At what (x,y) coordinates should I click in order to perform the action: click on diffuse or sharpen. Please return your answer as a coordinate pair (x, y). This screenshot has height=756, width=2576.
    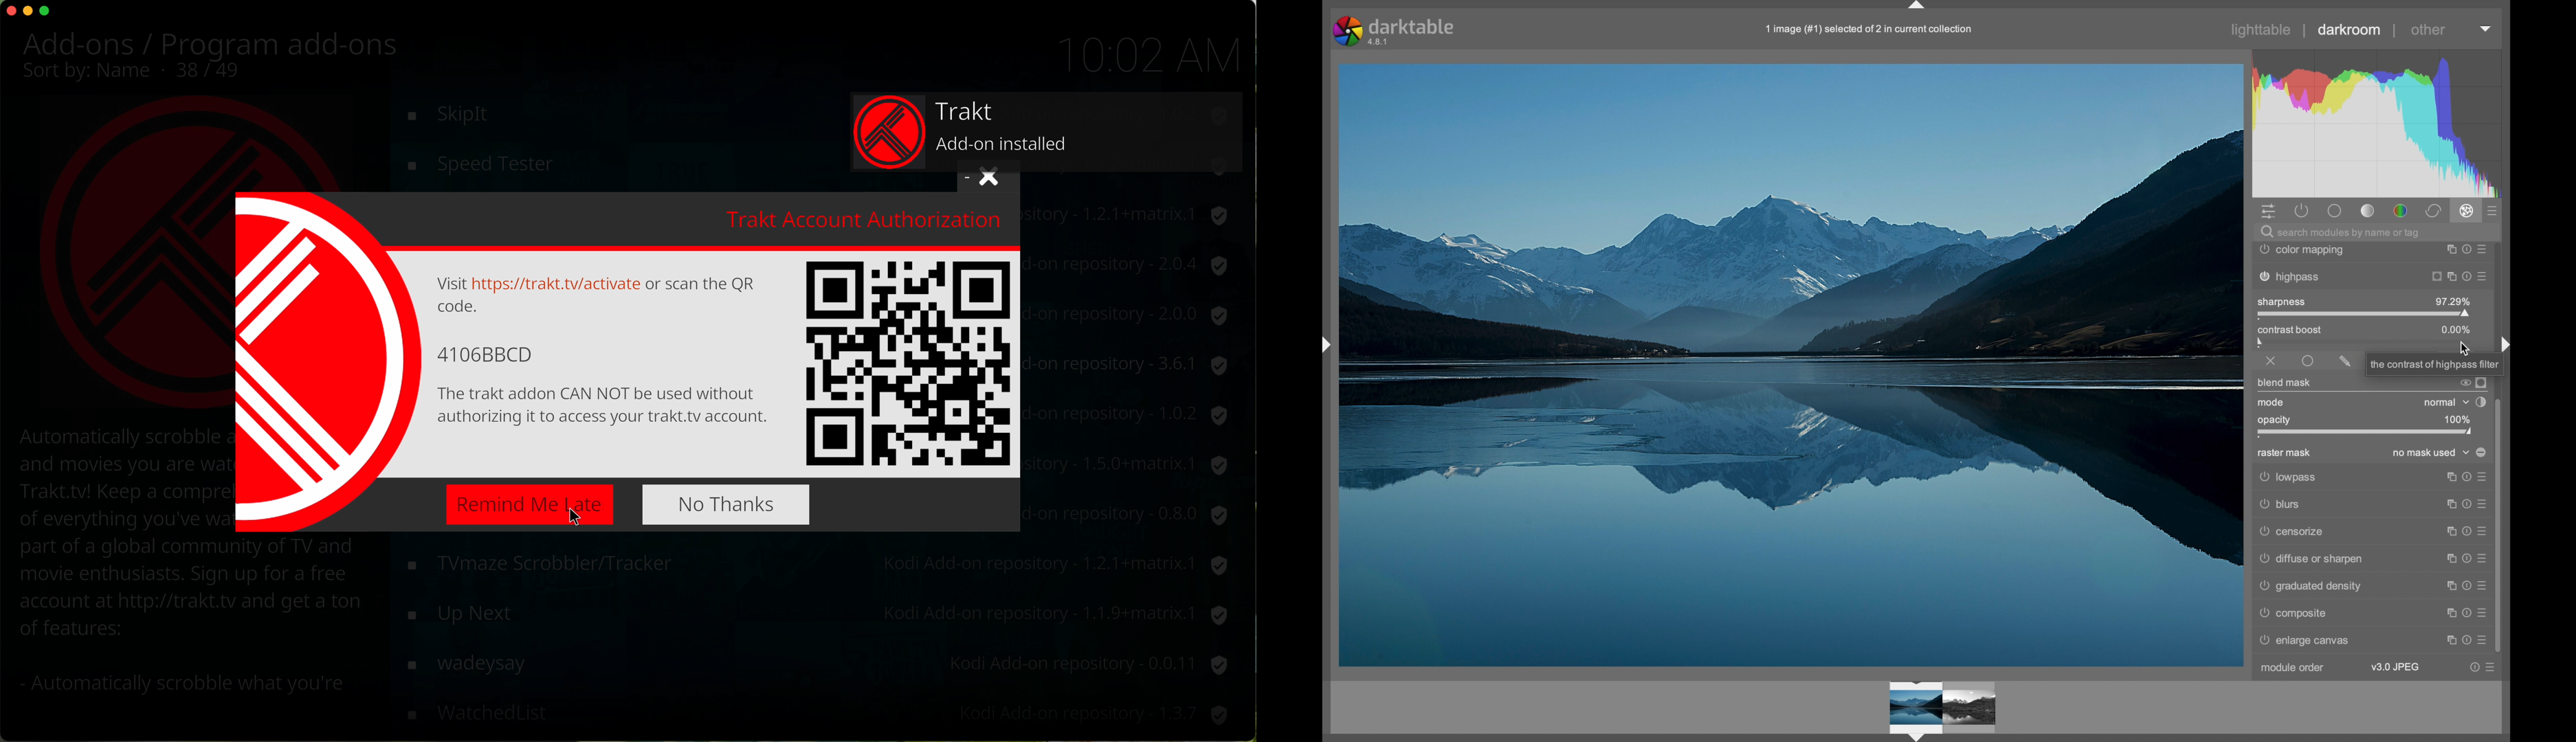
    Looking at the image, I should click on (2372, 558).